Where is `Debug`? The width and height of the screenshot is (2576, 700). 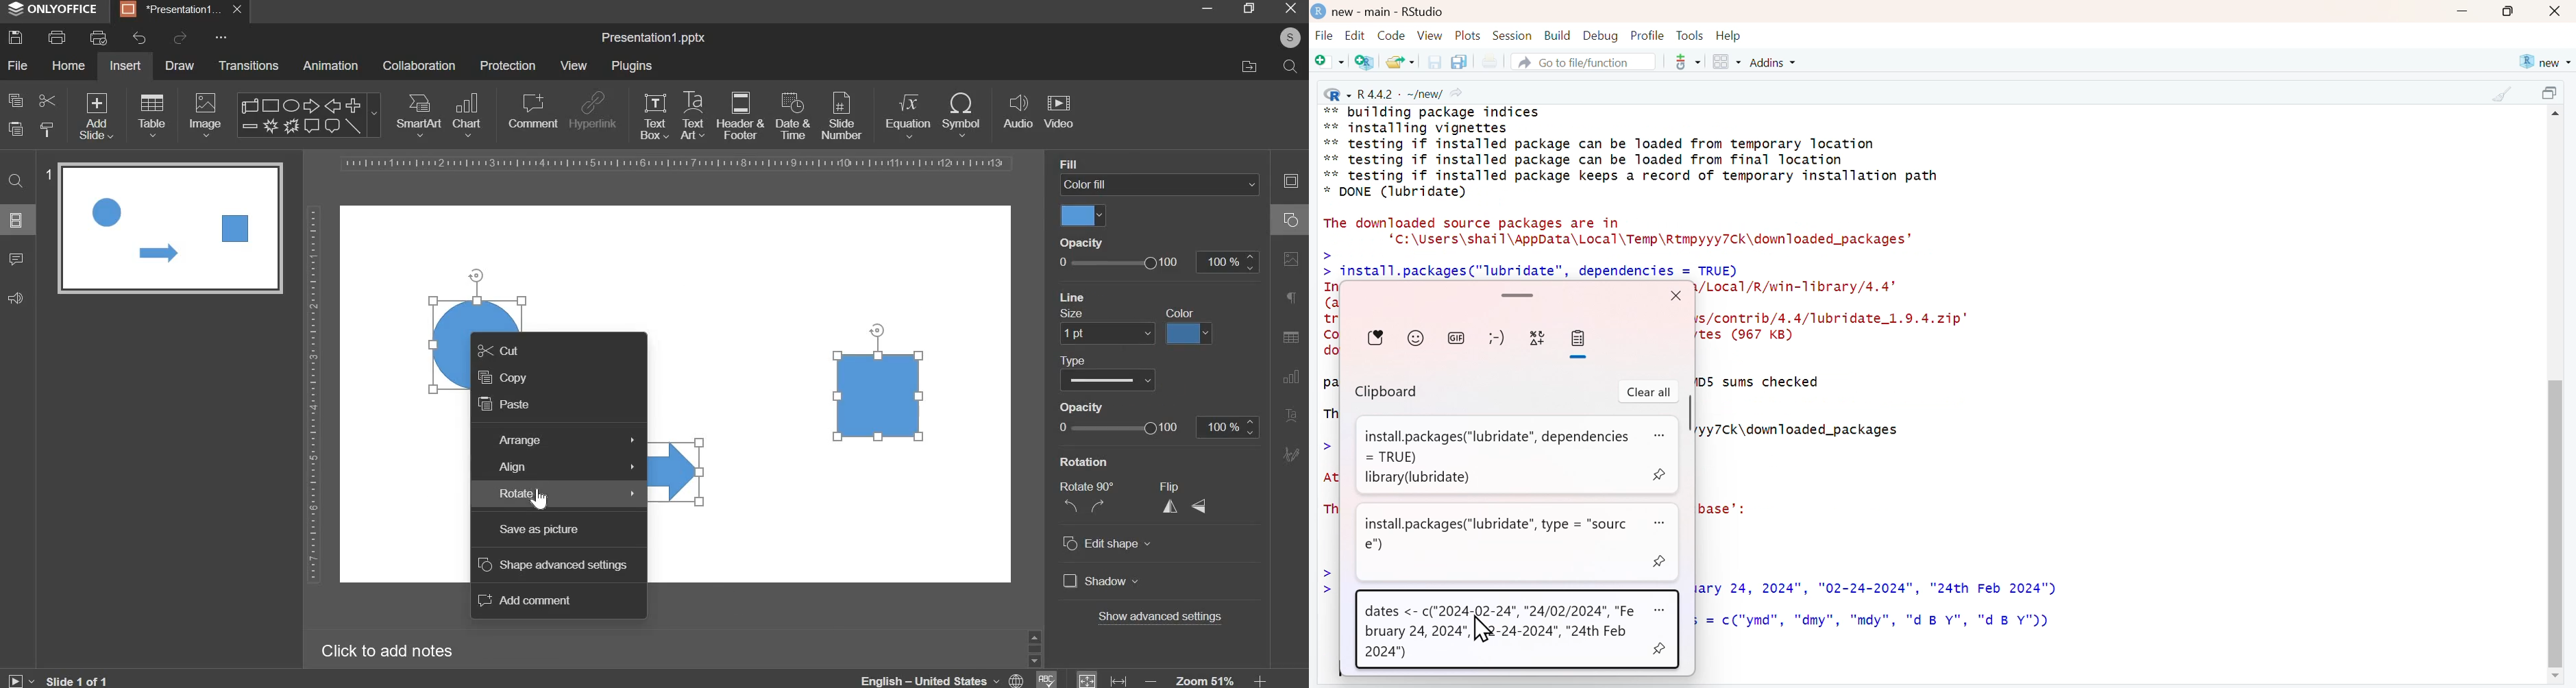
Debug is located at coordinates (1599, 35).